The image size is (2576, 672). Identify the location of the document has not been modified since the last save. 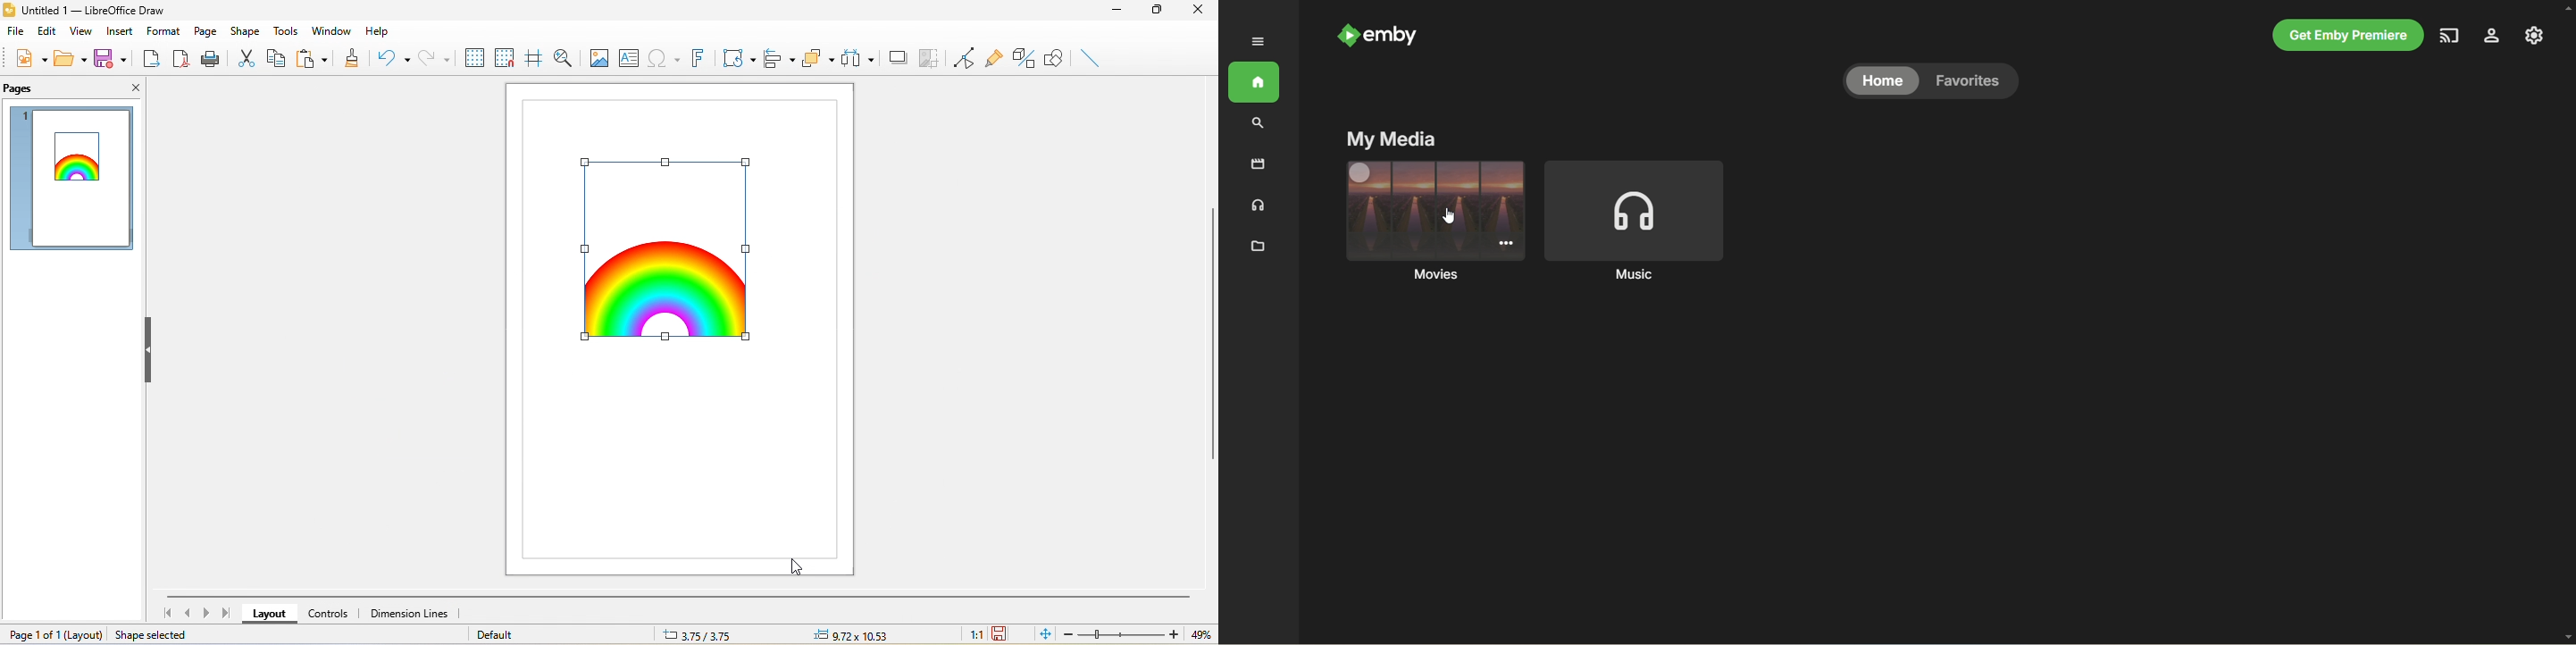
(1006, 634).